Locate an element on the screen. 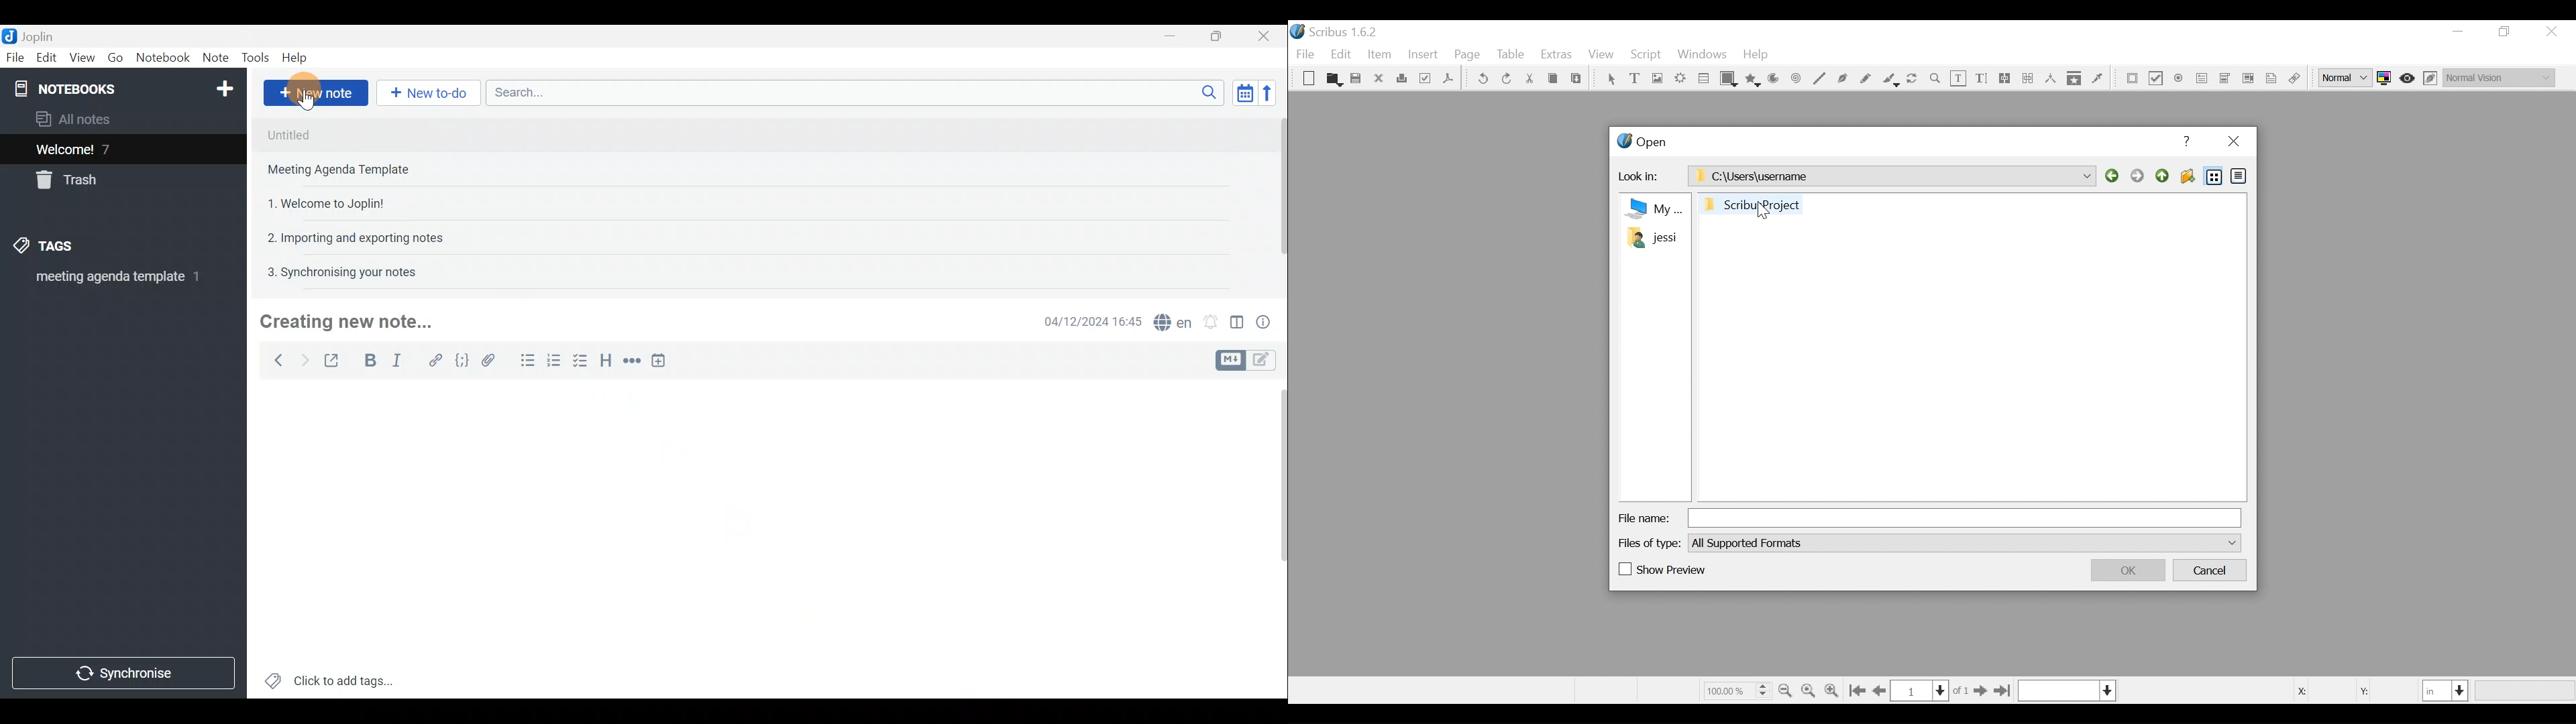  Bezier curve is located at coordinates (1843, 79).